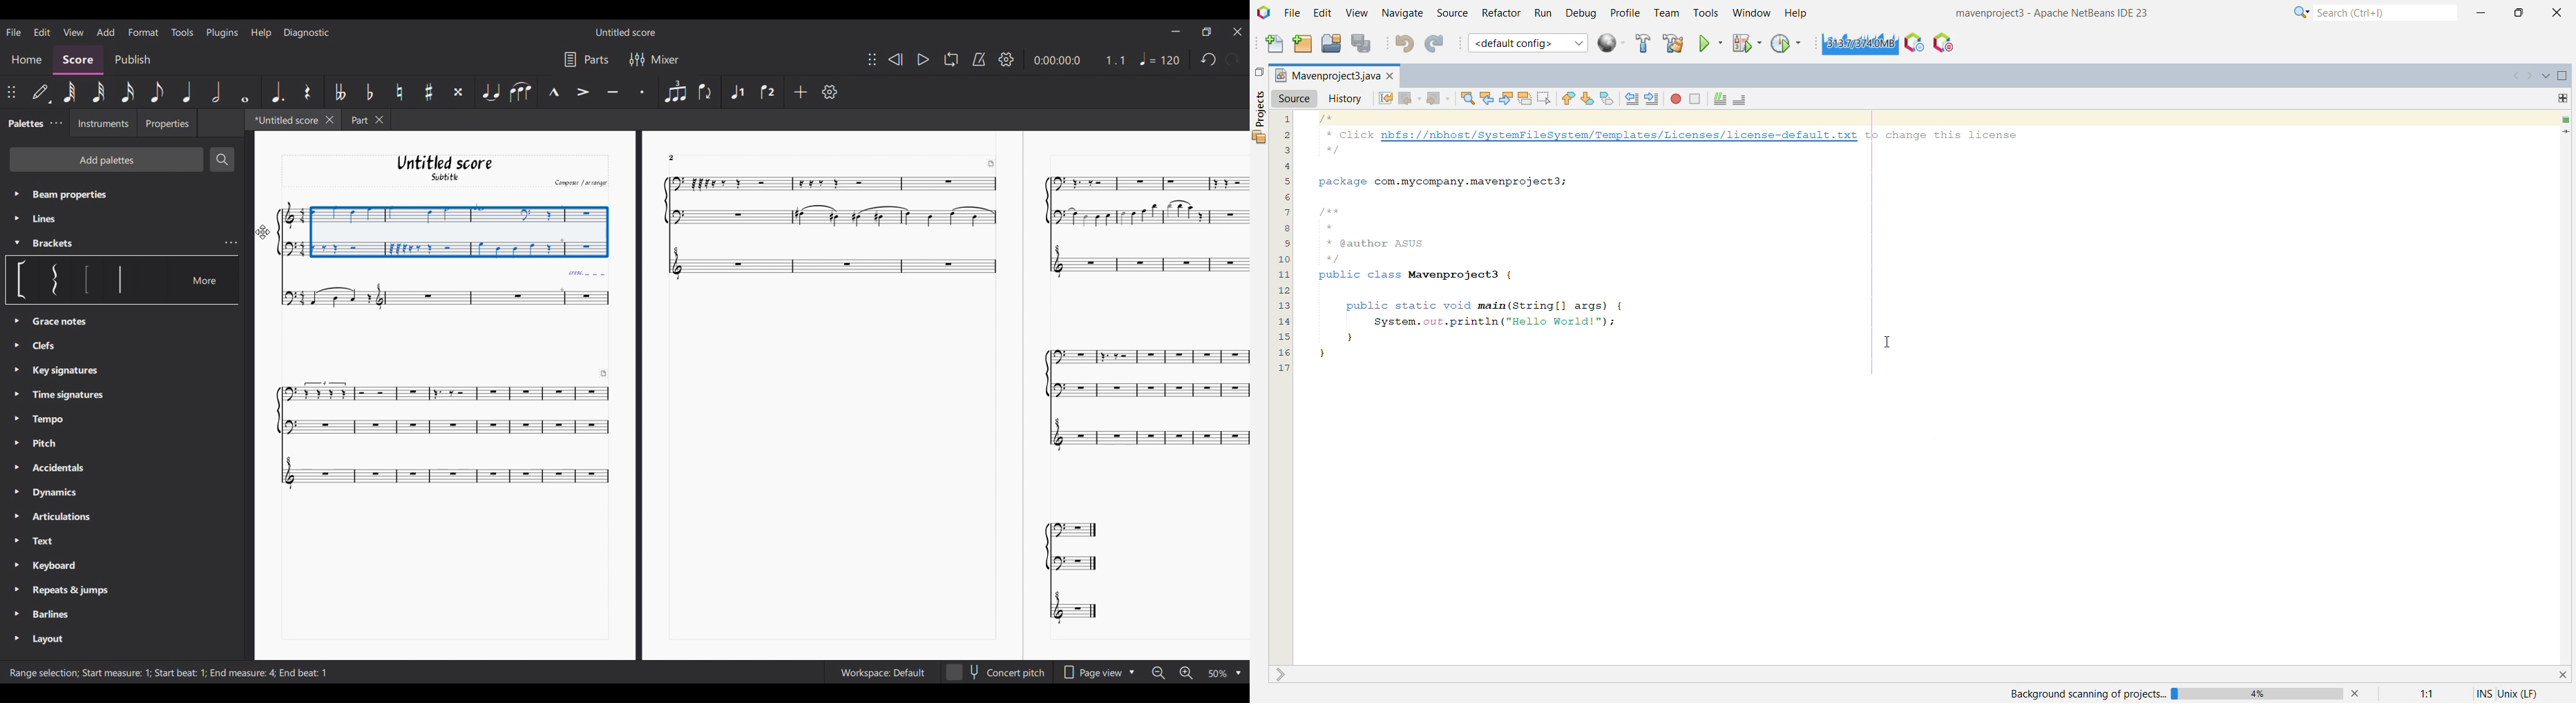  I want to click on Part, so click(357, 119).